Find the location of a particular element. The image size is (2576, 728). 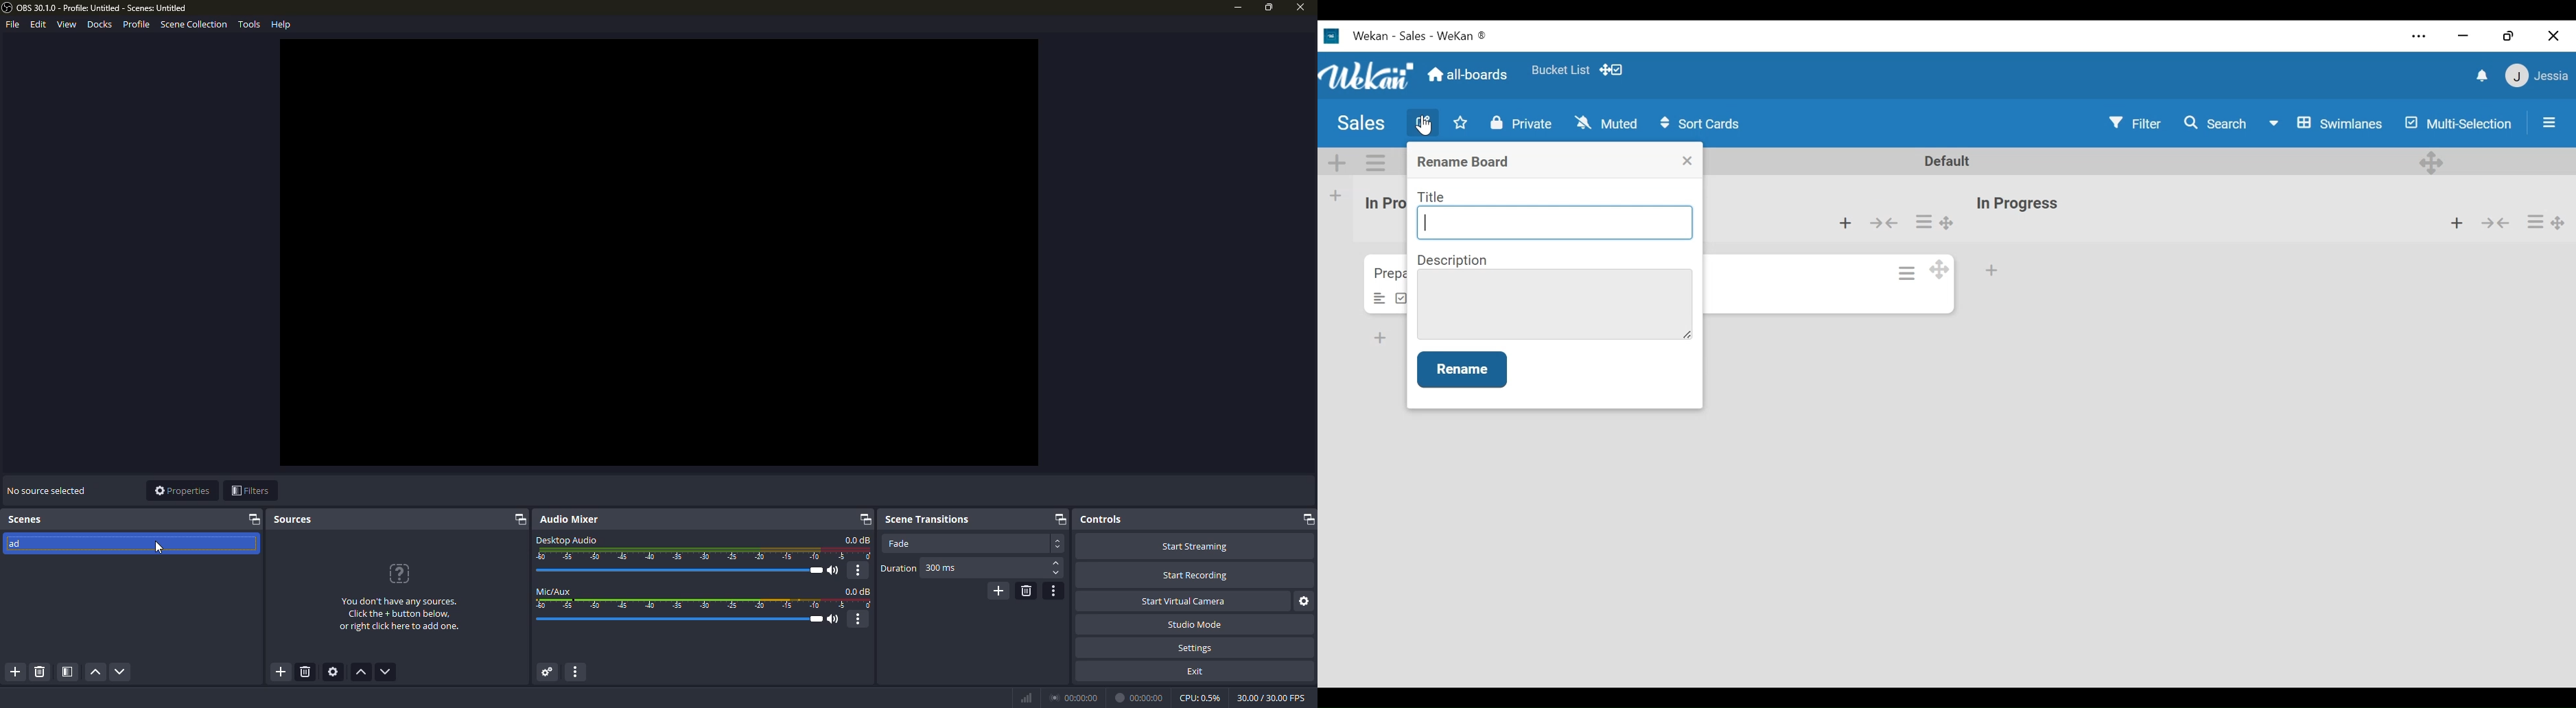

network is located at coordinates (1025, 697).